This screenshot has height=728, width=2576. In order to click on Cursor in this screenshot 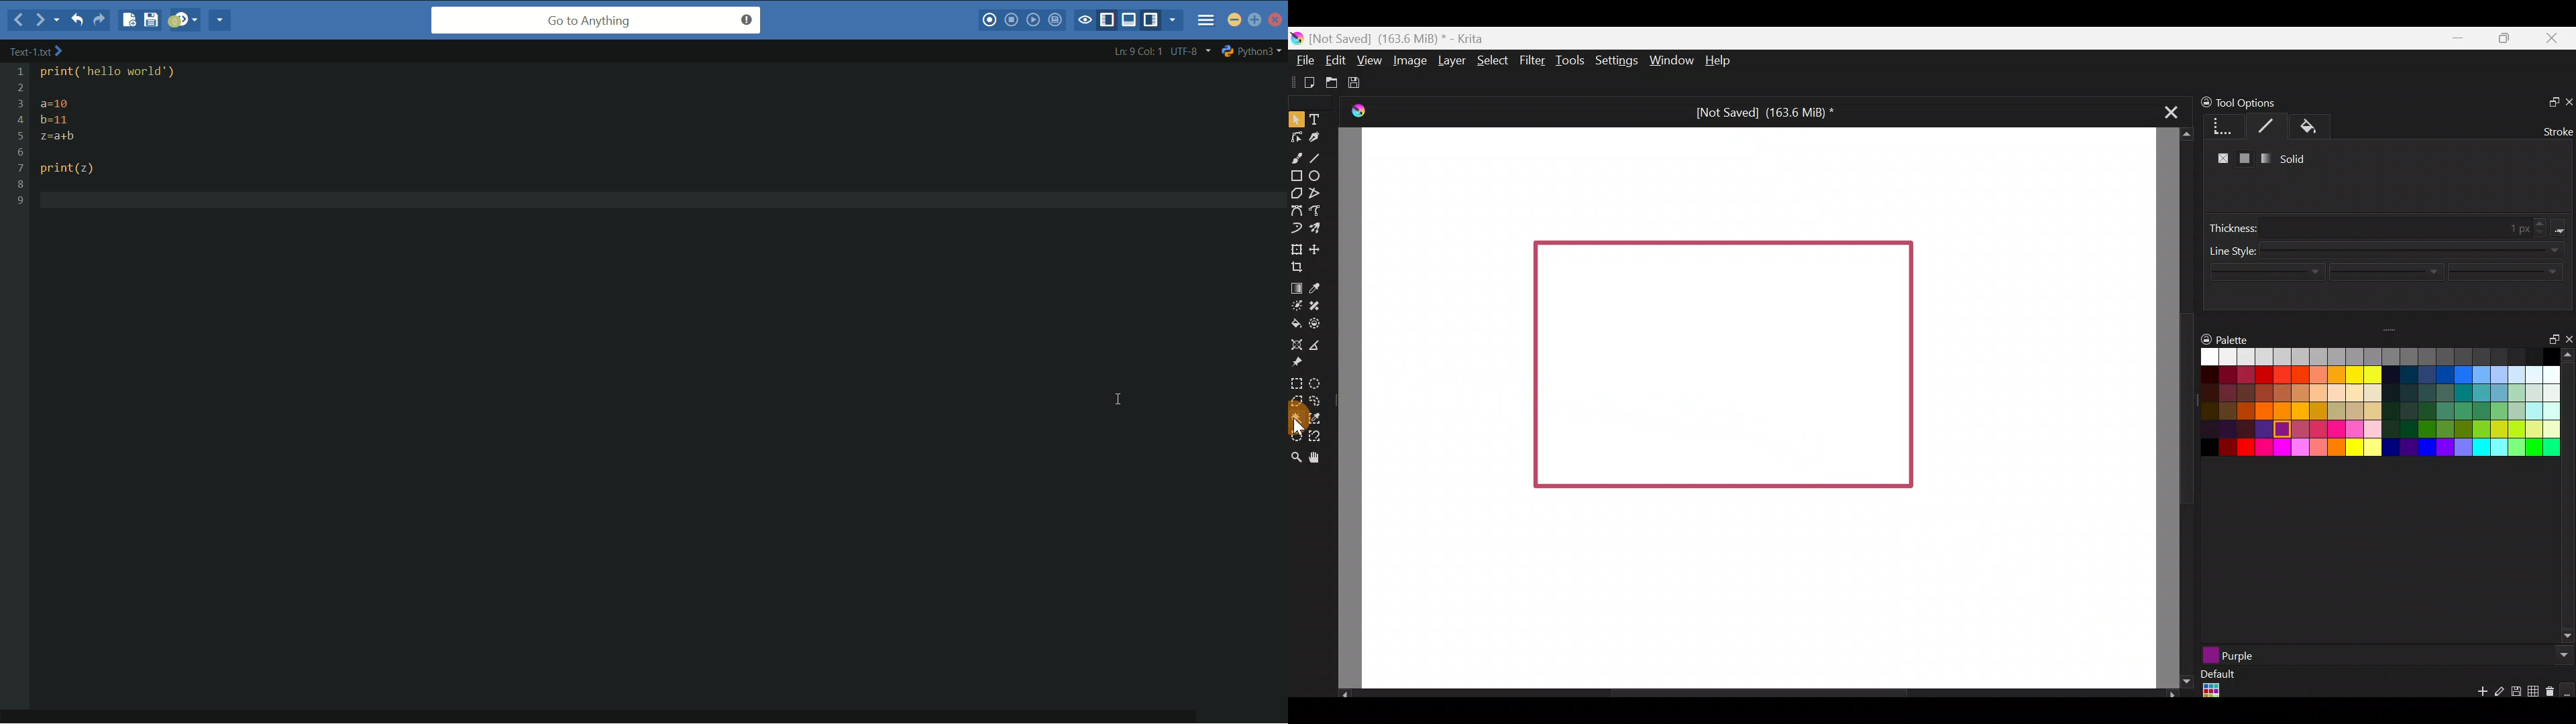, I will do `click(1299, 420)`.